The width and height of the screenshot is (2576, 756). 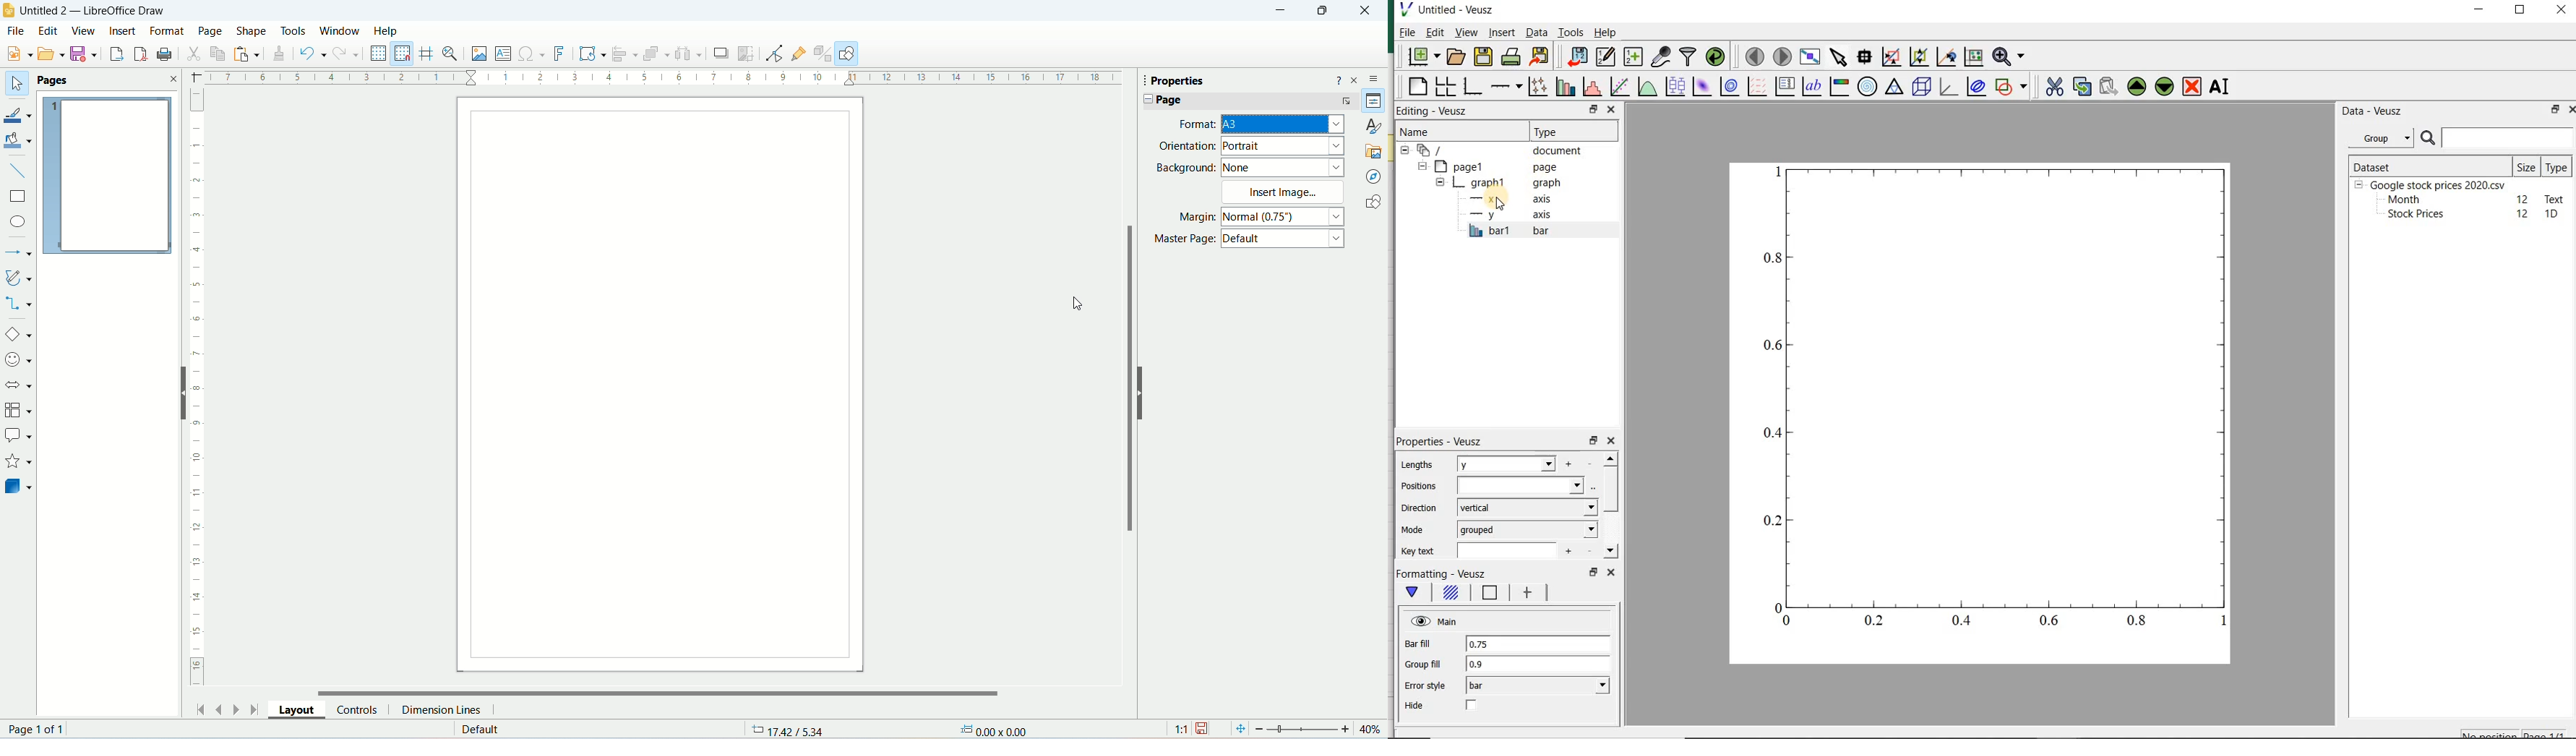 I want to click on rectangle, so click(x=20, y=198).